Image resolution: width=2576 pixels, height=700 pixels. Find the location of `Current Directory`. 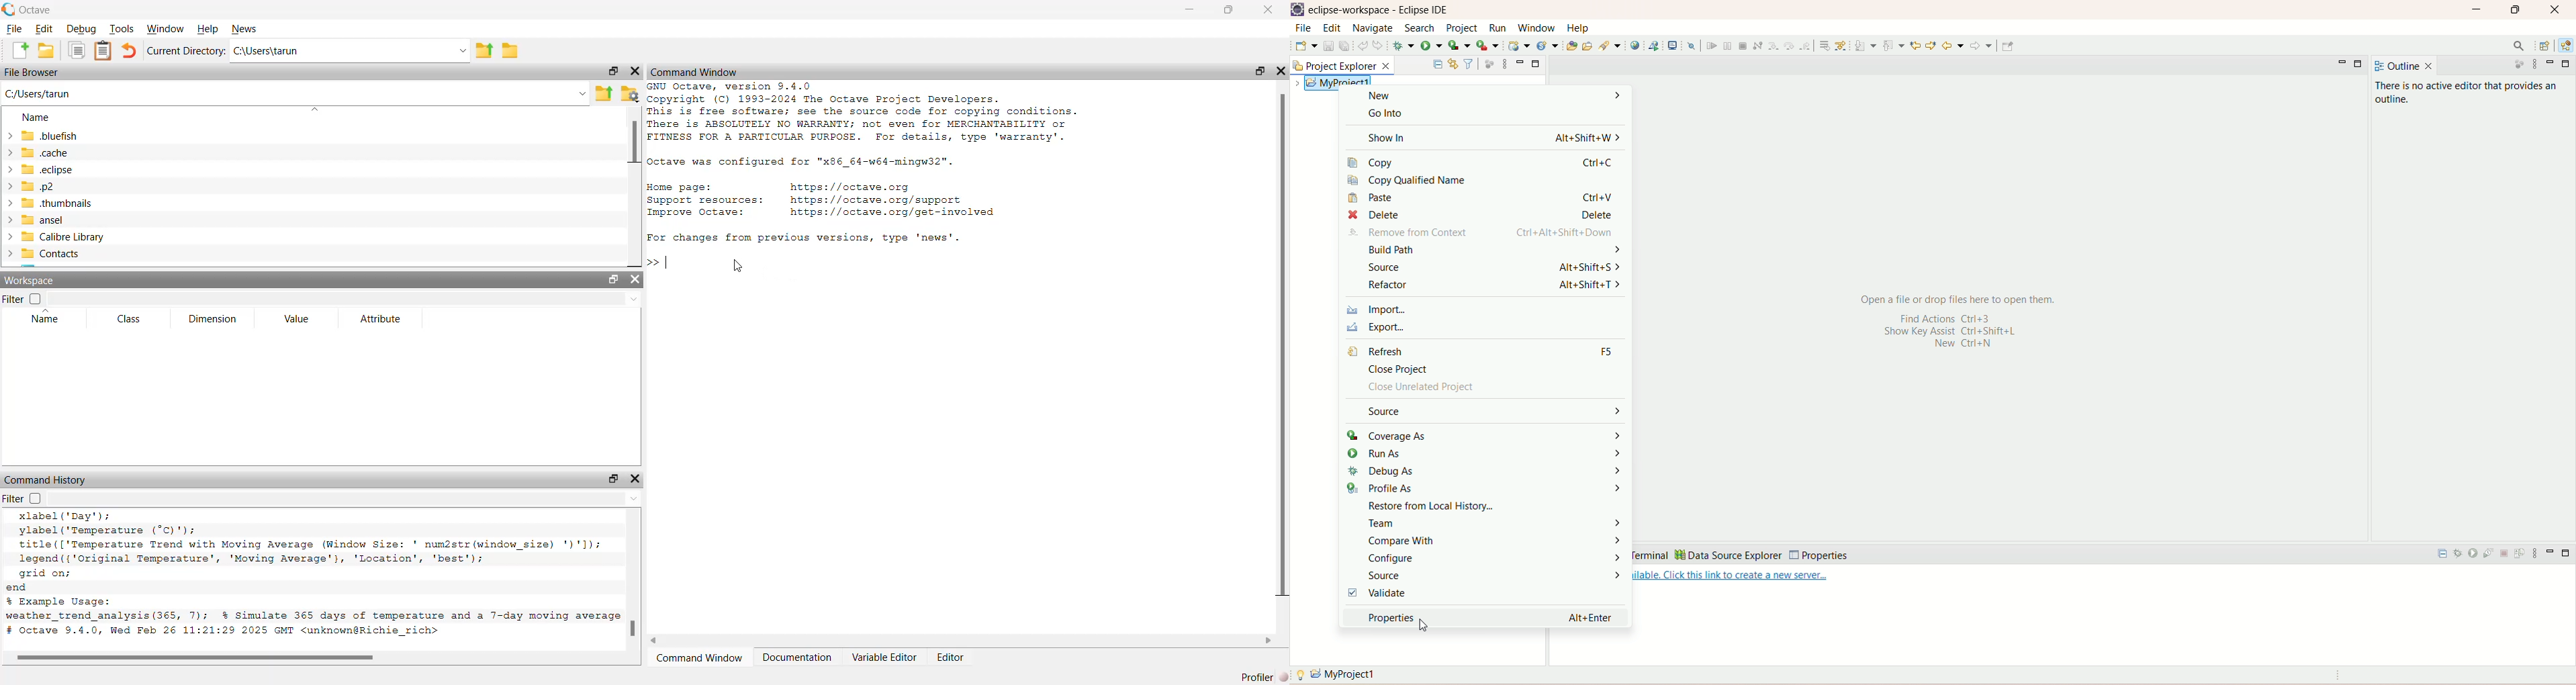

Current Directory is located at coordinates (181, 53).